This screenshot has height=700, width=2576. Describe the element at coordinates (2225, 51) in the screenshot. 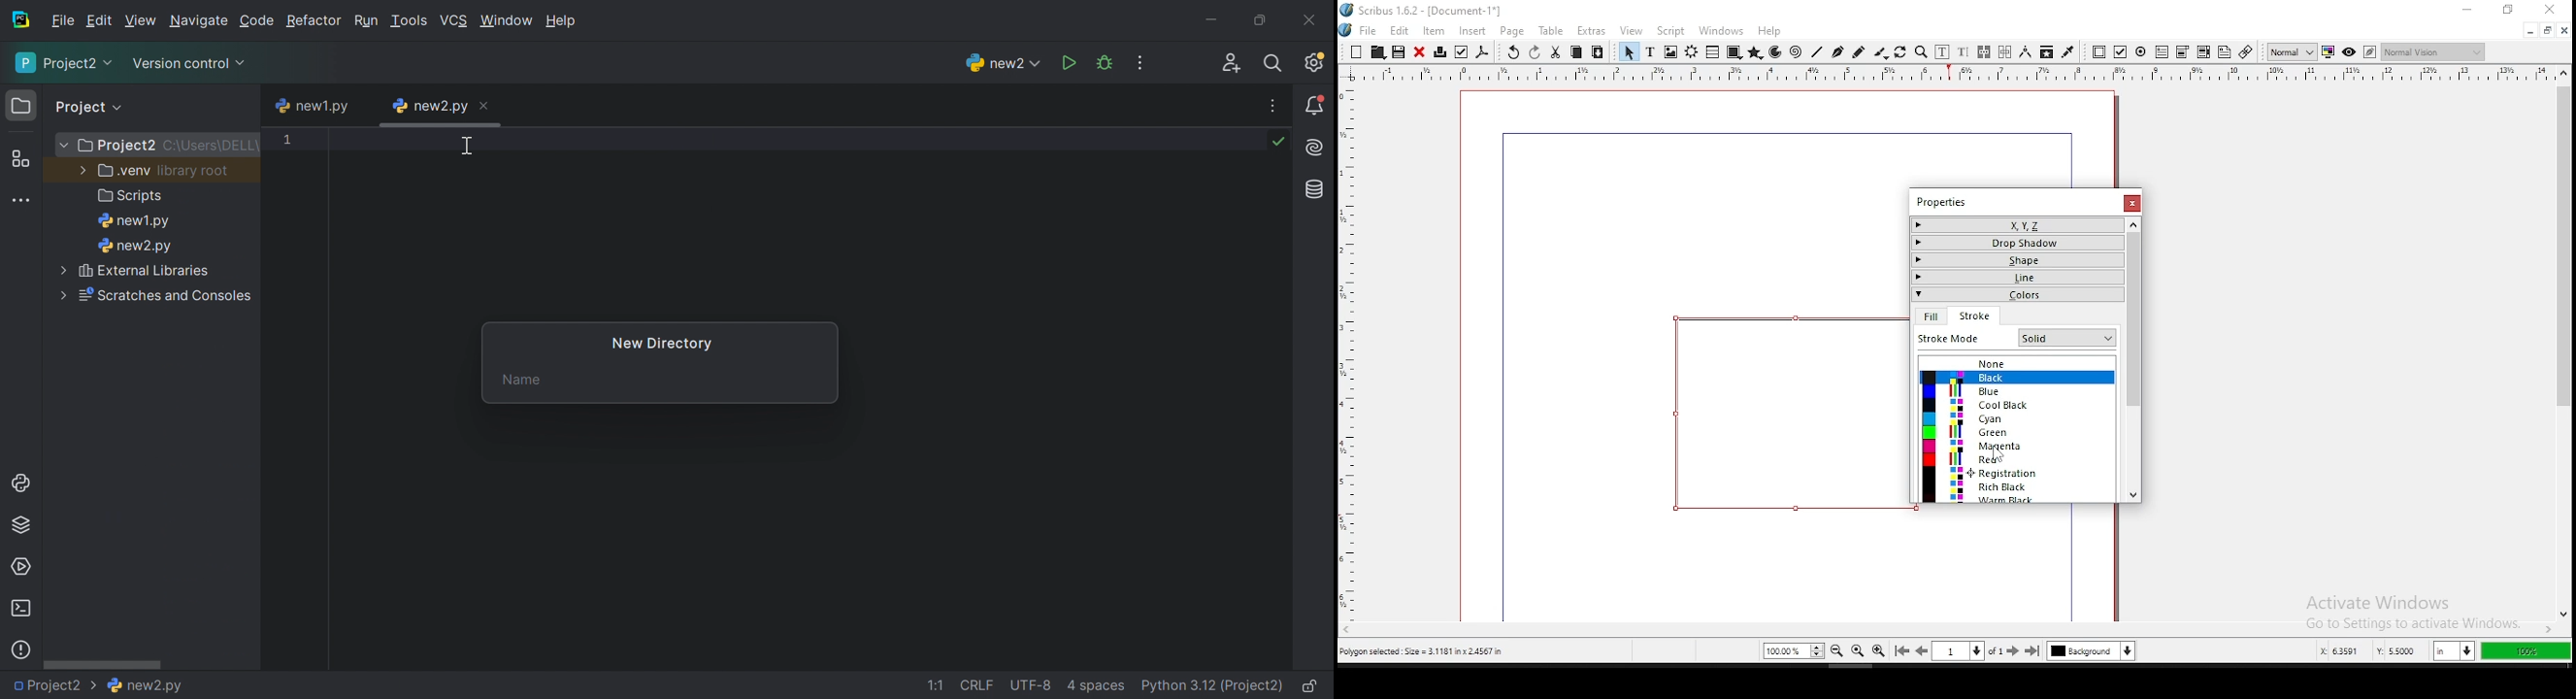

I see `text annotation` at that location.